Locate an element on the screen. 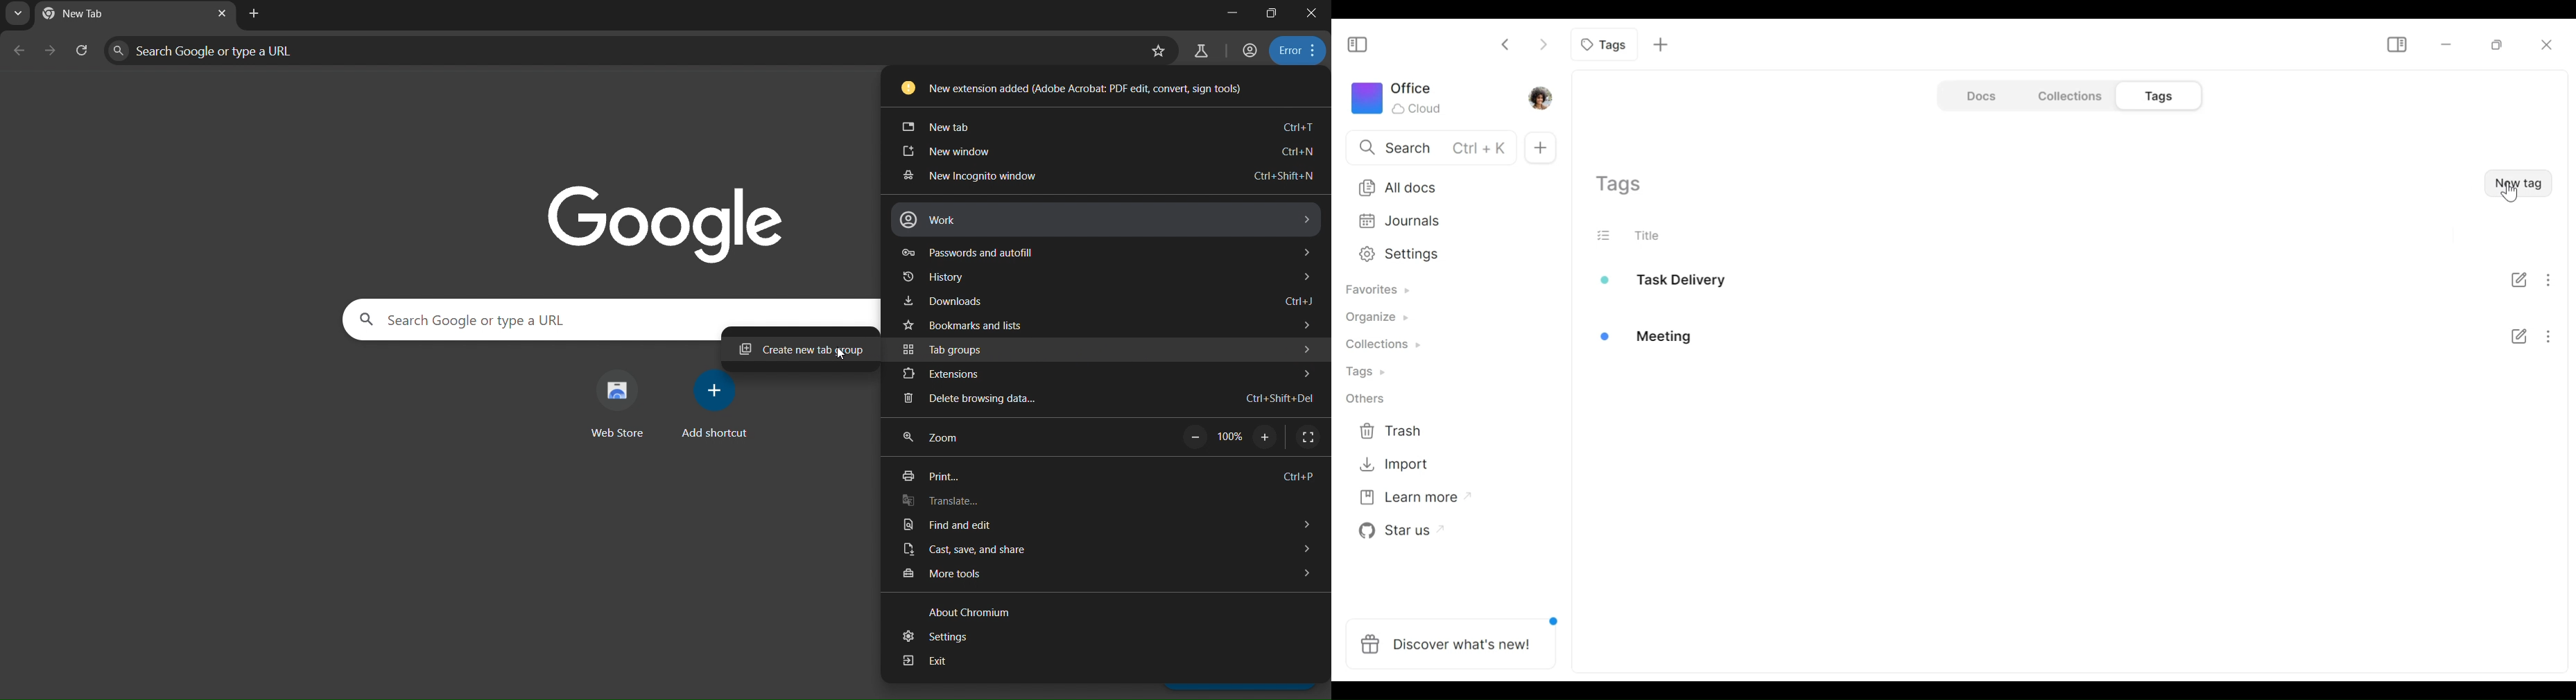 This screenshot has width=2576, height=700. New documents is located at coordinates (1539, 144).